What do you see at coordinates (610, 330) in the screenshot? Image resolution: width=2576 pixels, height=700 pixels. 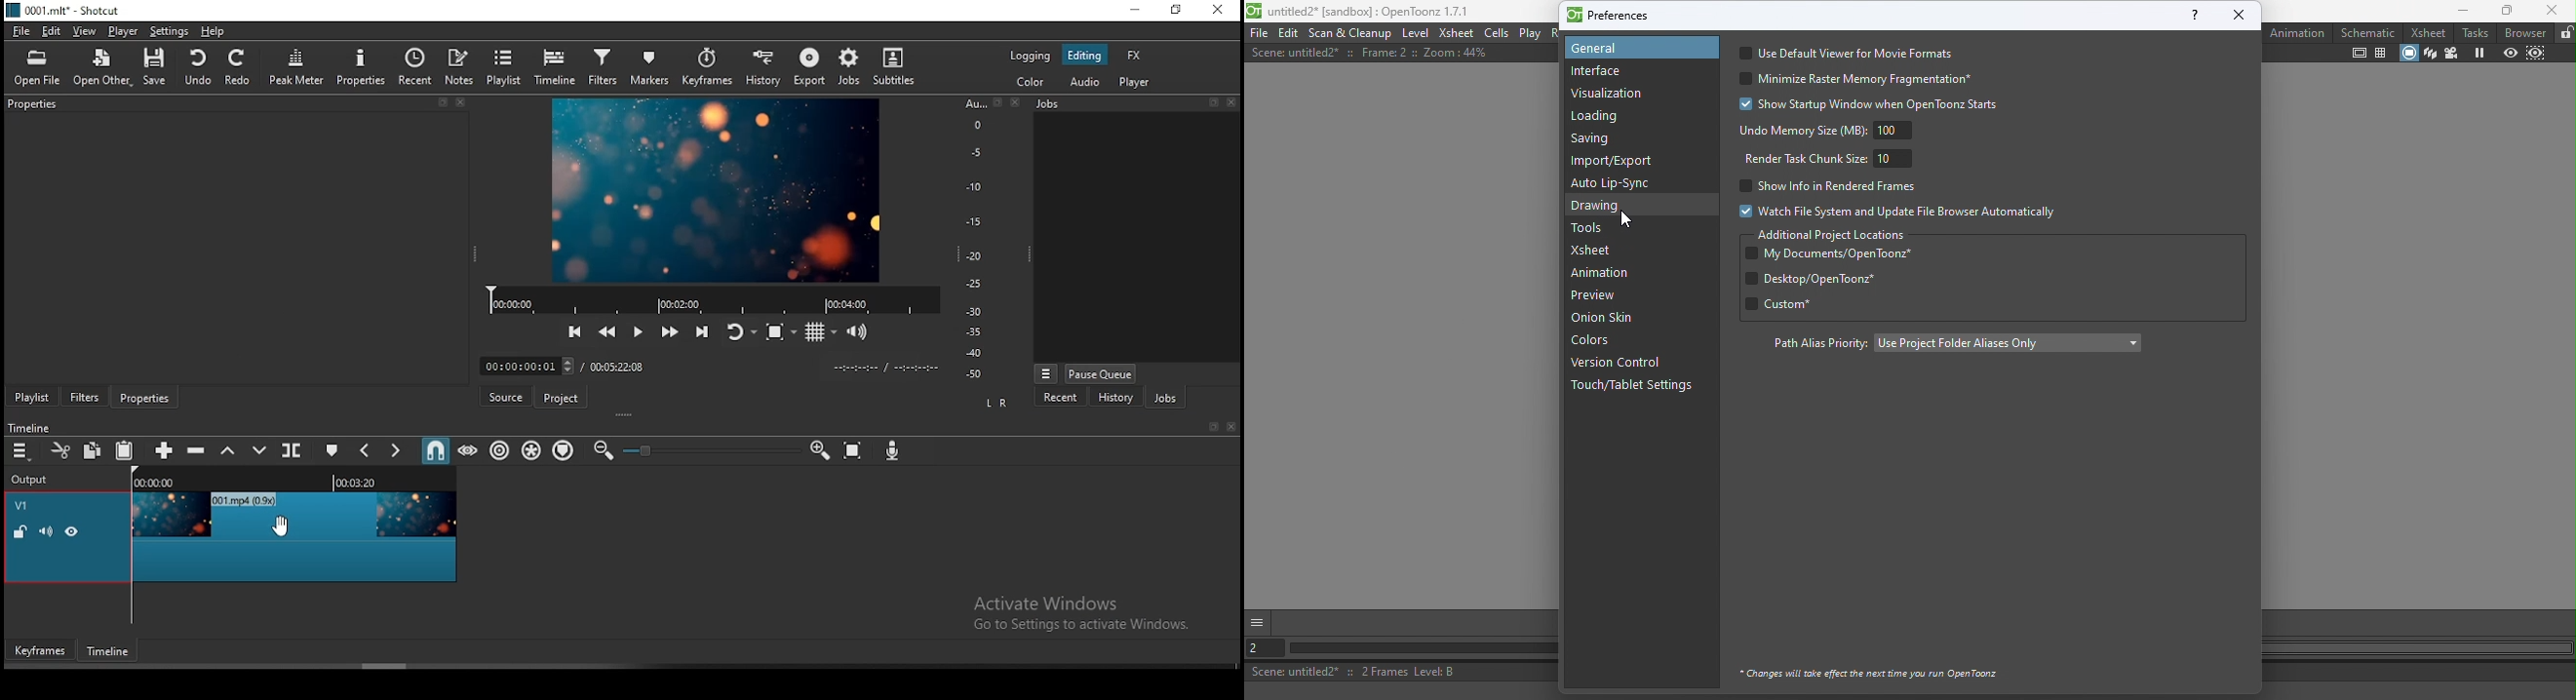 I see `play quickly backward` at bounding box center [610, 330].